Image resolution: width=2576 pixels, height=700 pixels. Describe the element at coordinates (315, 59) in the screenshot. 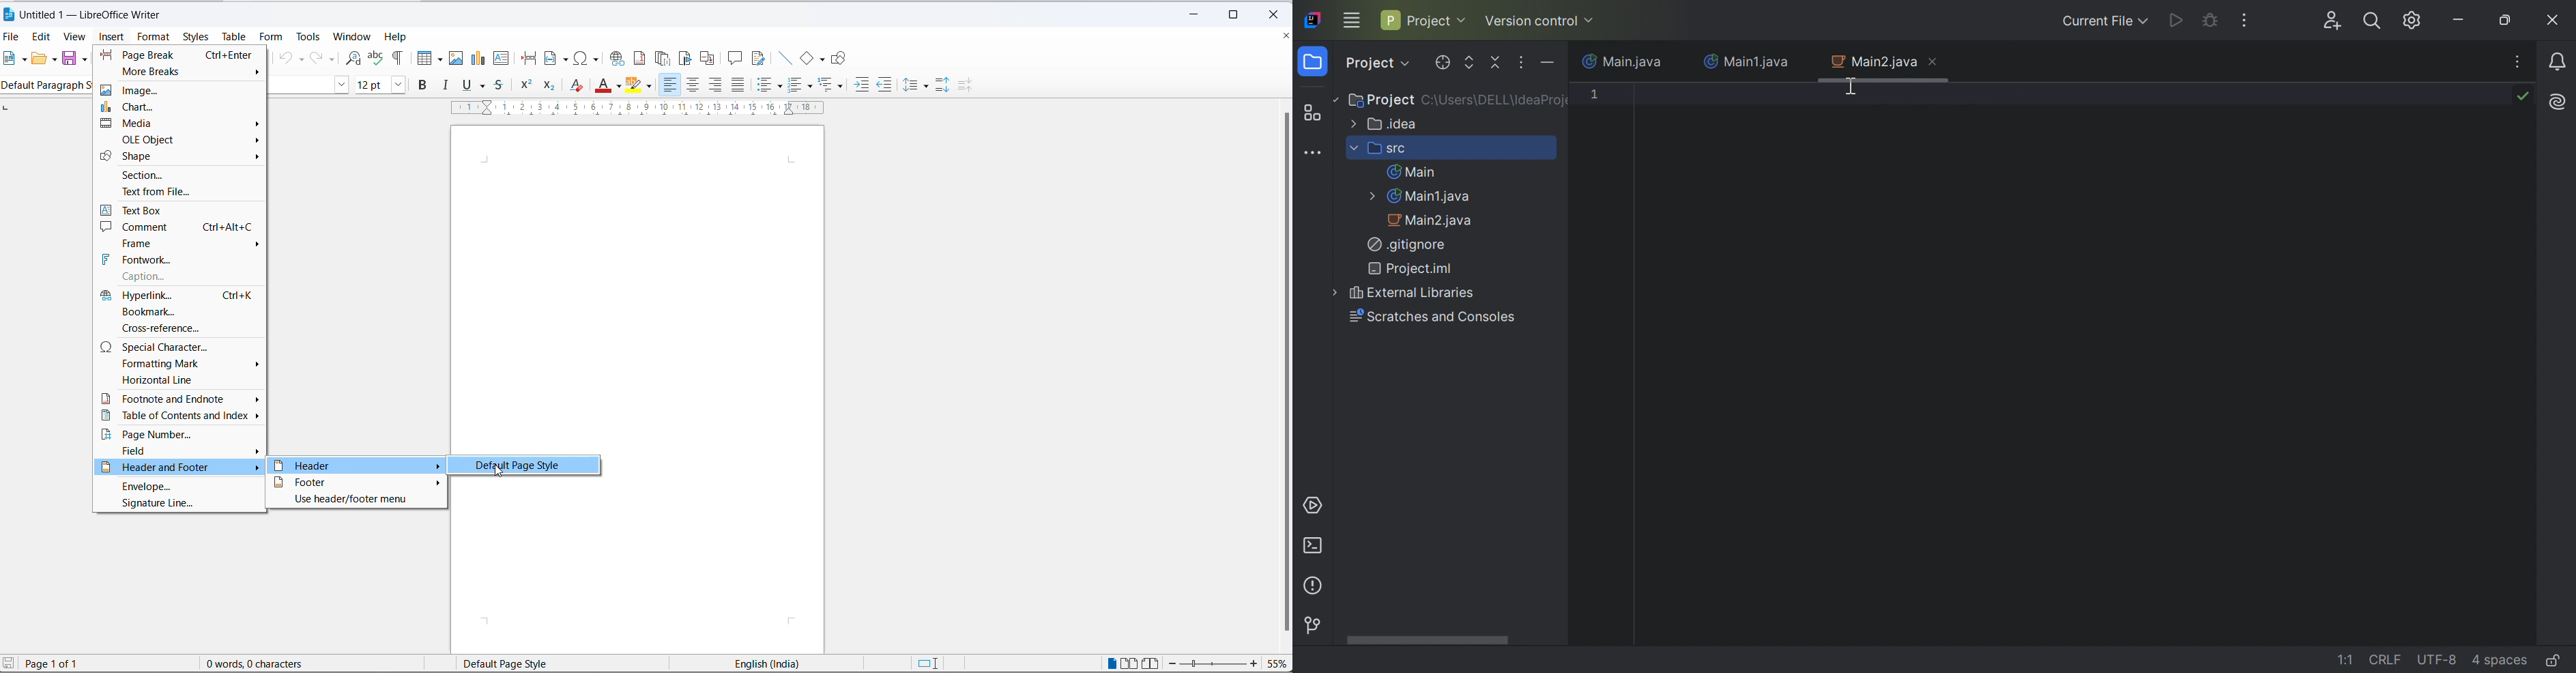

I see `redo` at that location.